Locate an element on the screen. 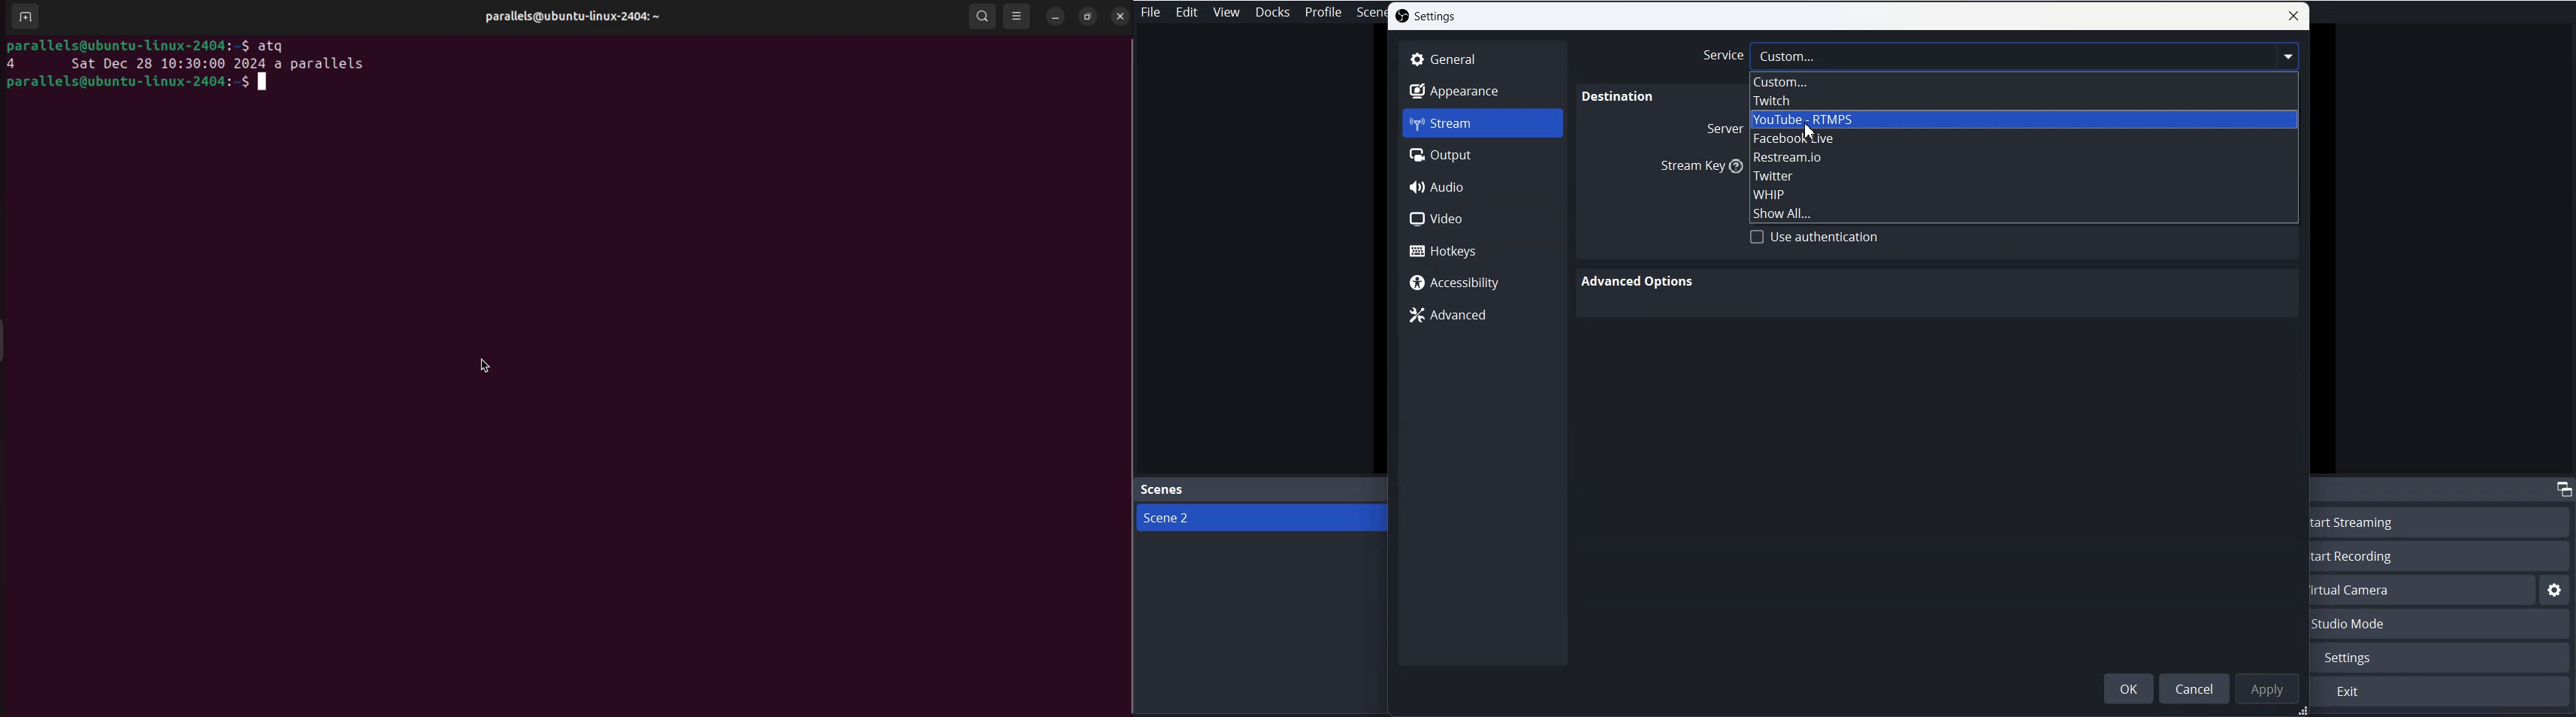 This screenshot has width=2576, height=728. Scene is located at coordinates (1369, 14).